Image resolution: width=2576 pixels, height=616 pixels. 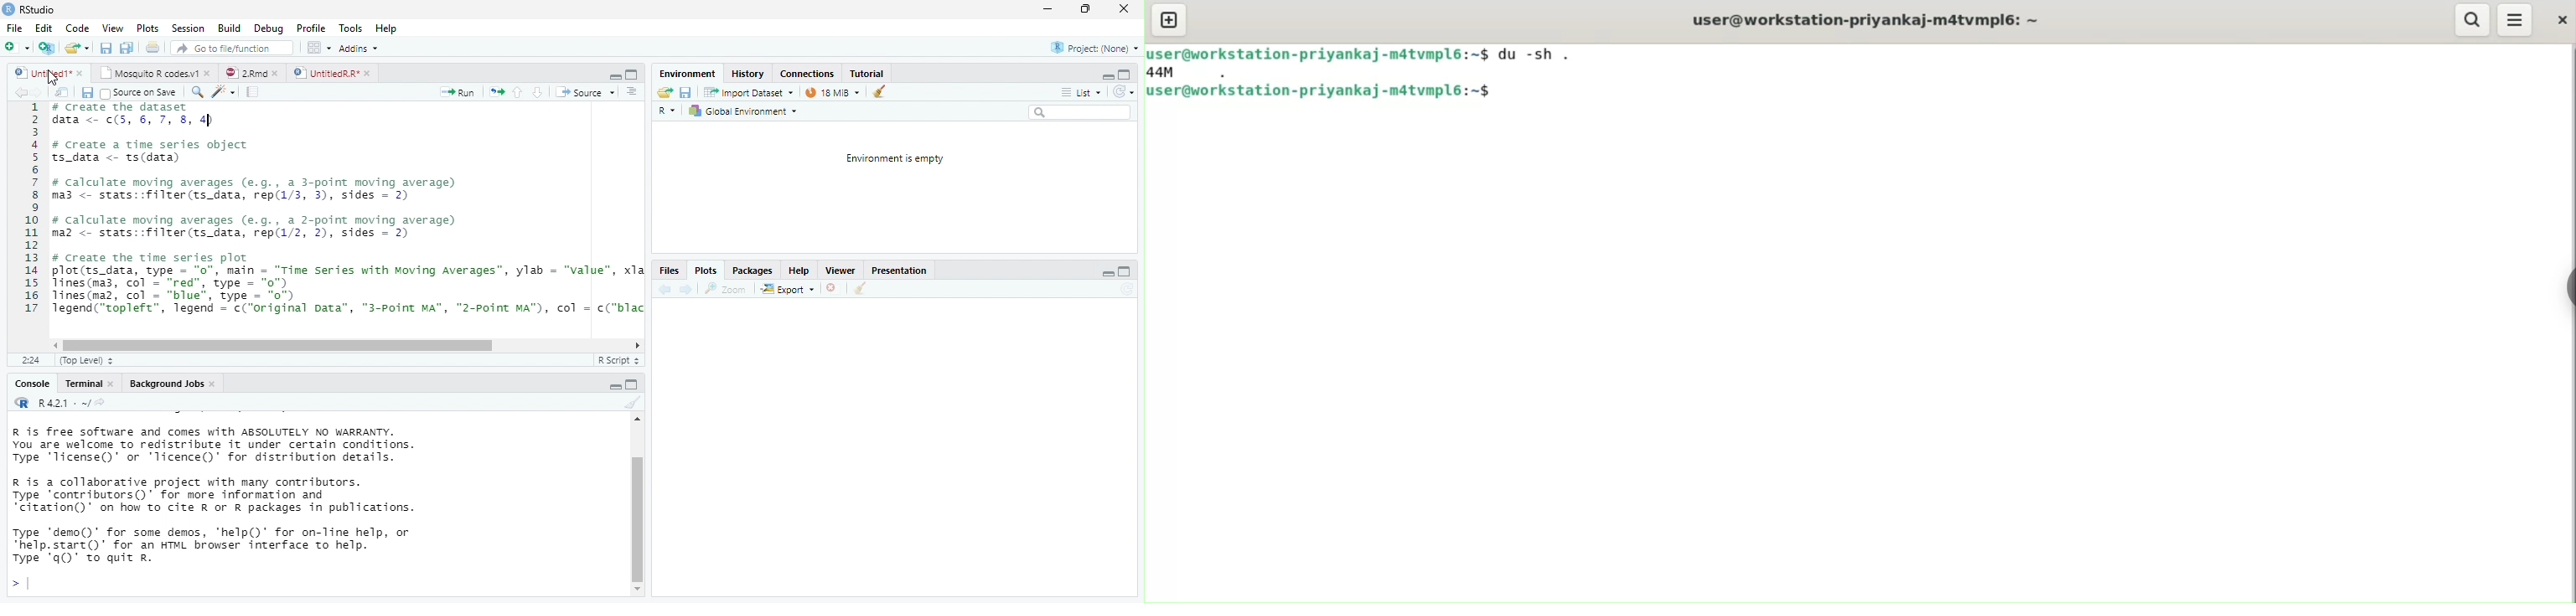 What do you see at coordinates (148, 28) in the screenshot?
I see `Plots` at bounding box center [148, 28].